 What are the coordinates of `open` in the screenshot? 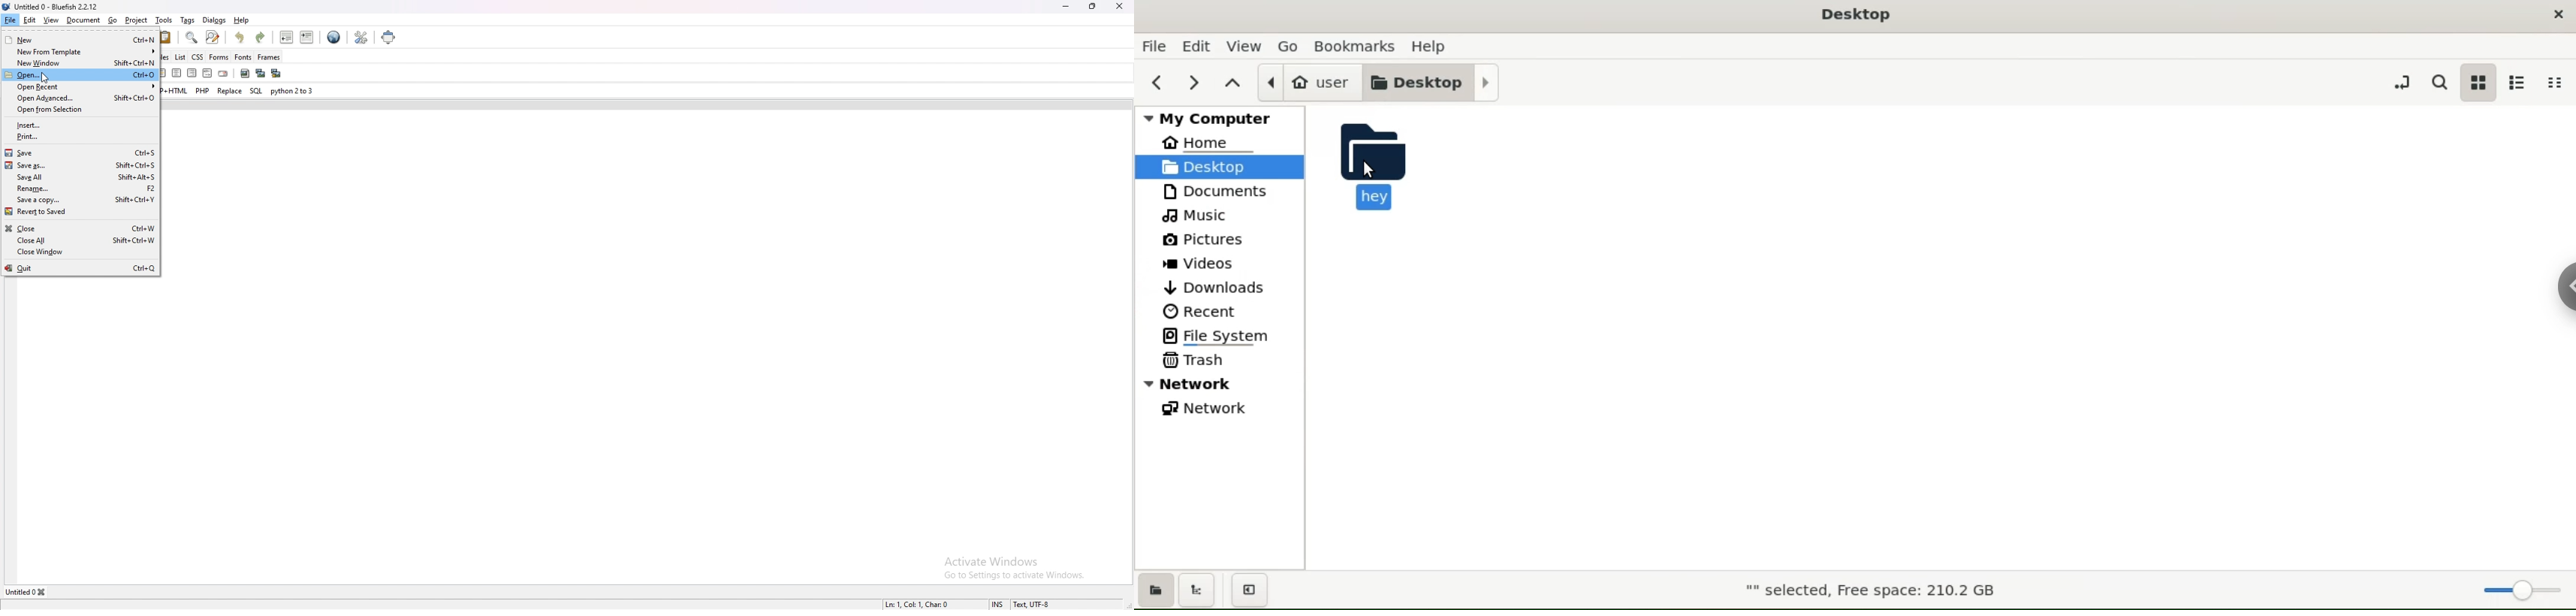 It's located at (43, 74).